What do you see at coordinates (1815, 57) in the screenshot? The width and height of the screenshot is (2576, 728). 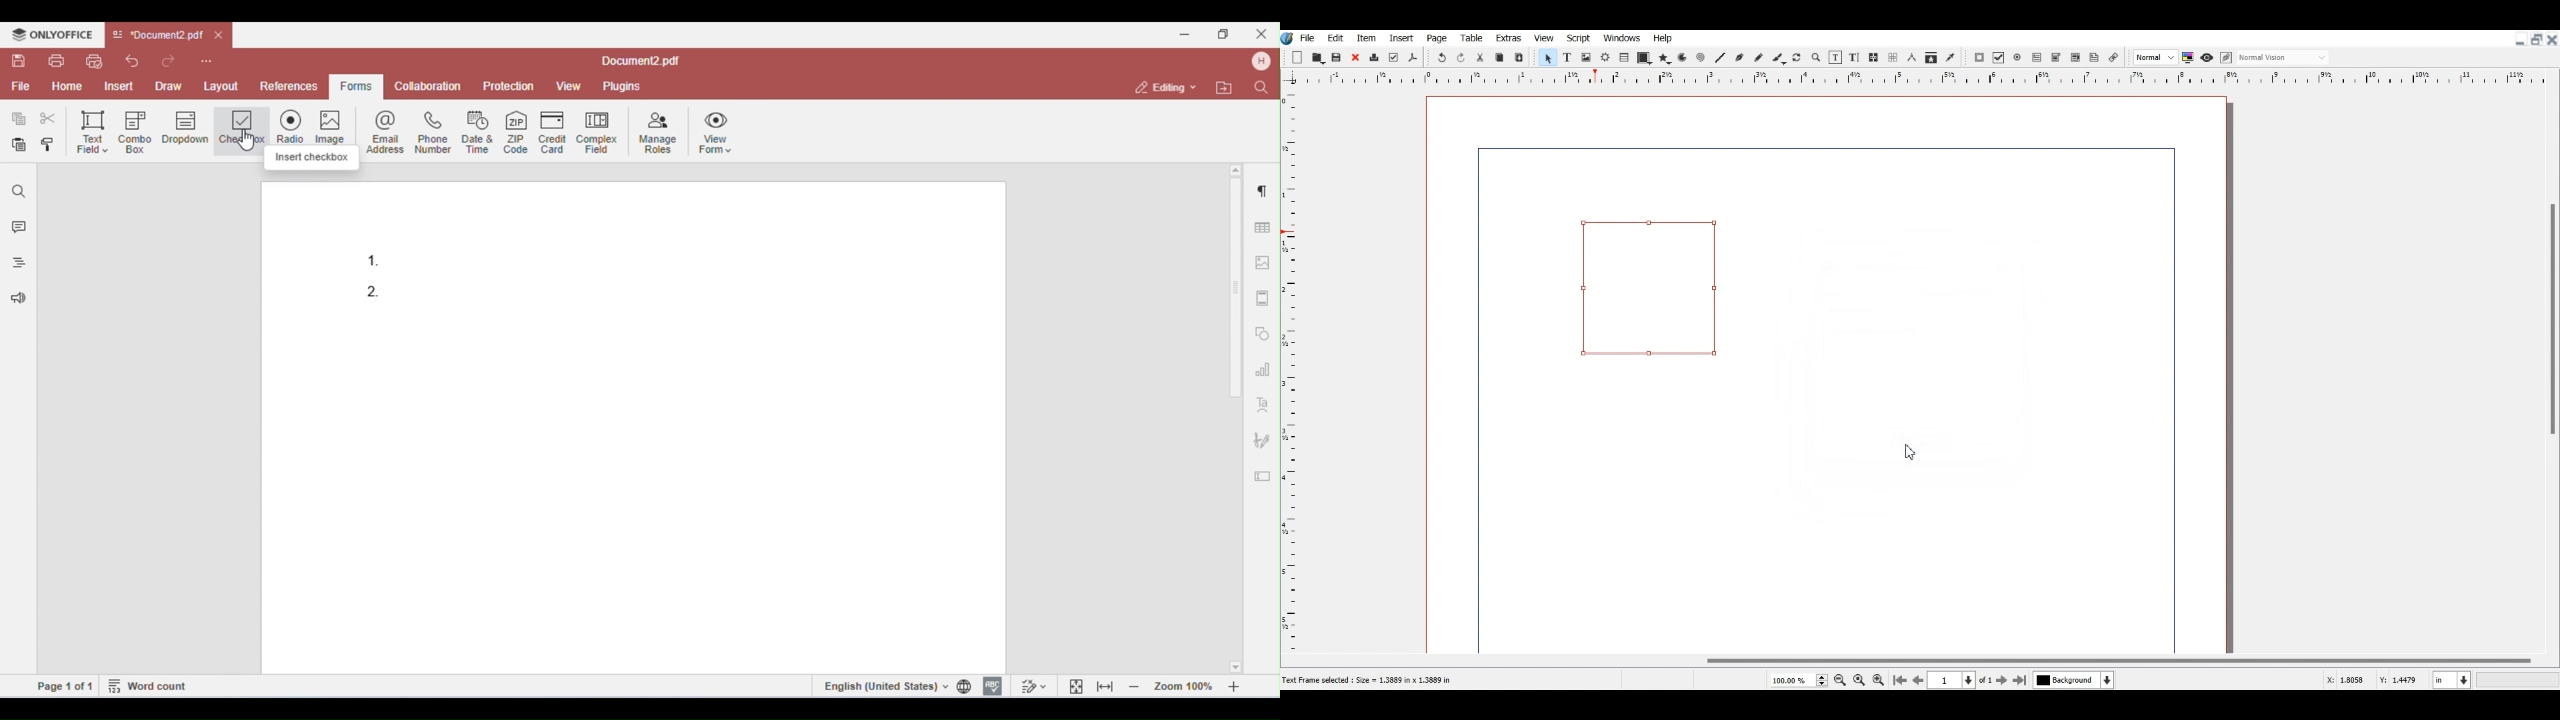 I see `Zoom in or out` at bounding box center [1815, 57].